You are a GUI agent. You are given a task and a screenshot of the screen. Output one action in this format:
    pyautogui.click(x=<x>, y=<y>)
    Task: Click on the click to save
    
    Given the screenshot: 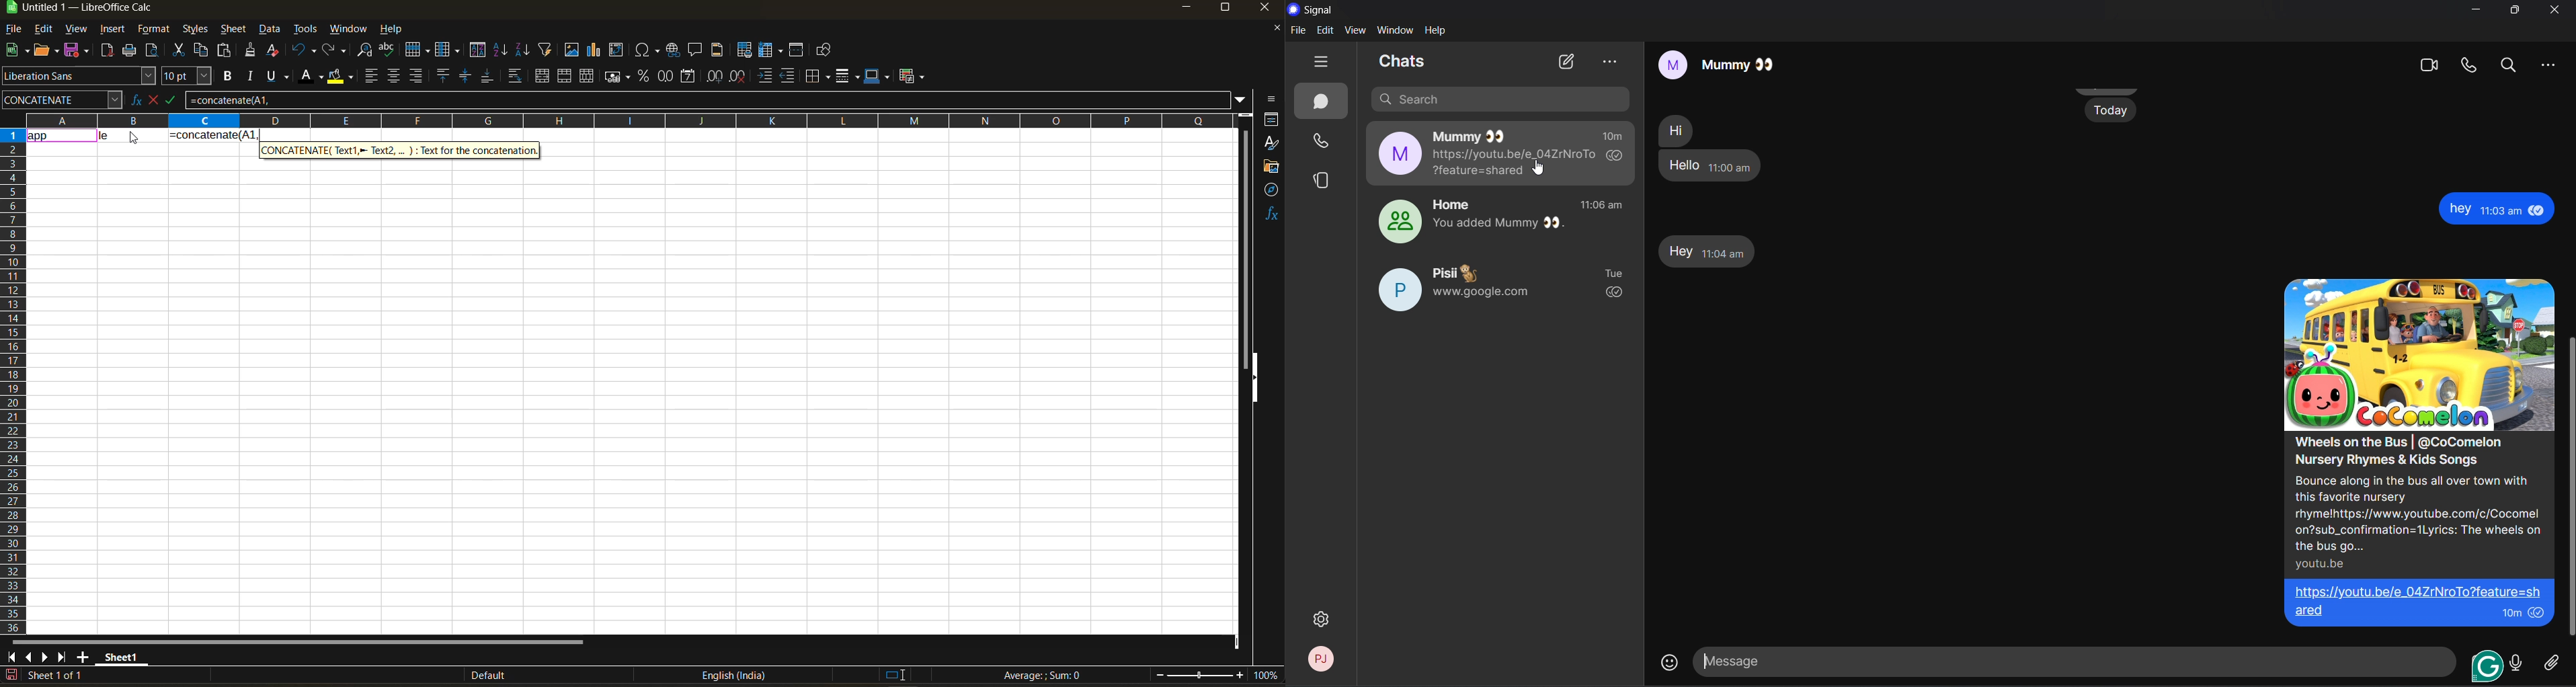 What is the action you would take?
    pyautogui.click(x=11, y=676)
    